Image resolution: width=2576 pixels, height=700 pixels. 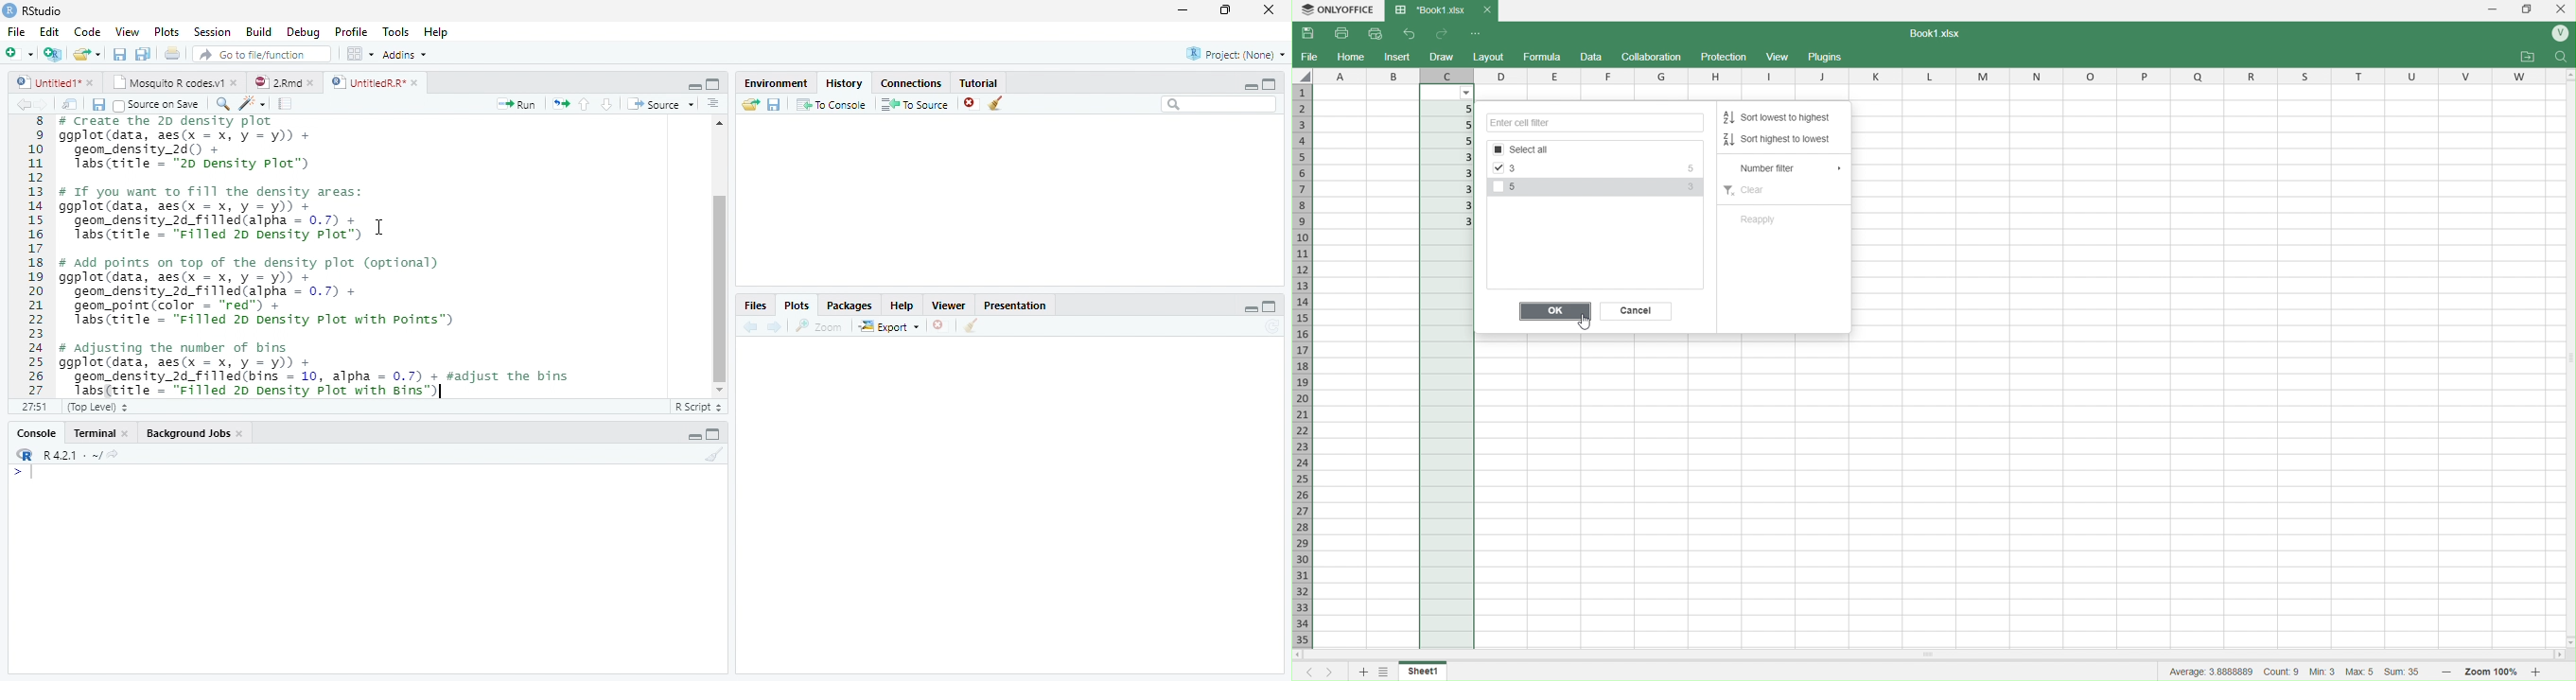 I want to click on Save, so click(x=1310, y=34).